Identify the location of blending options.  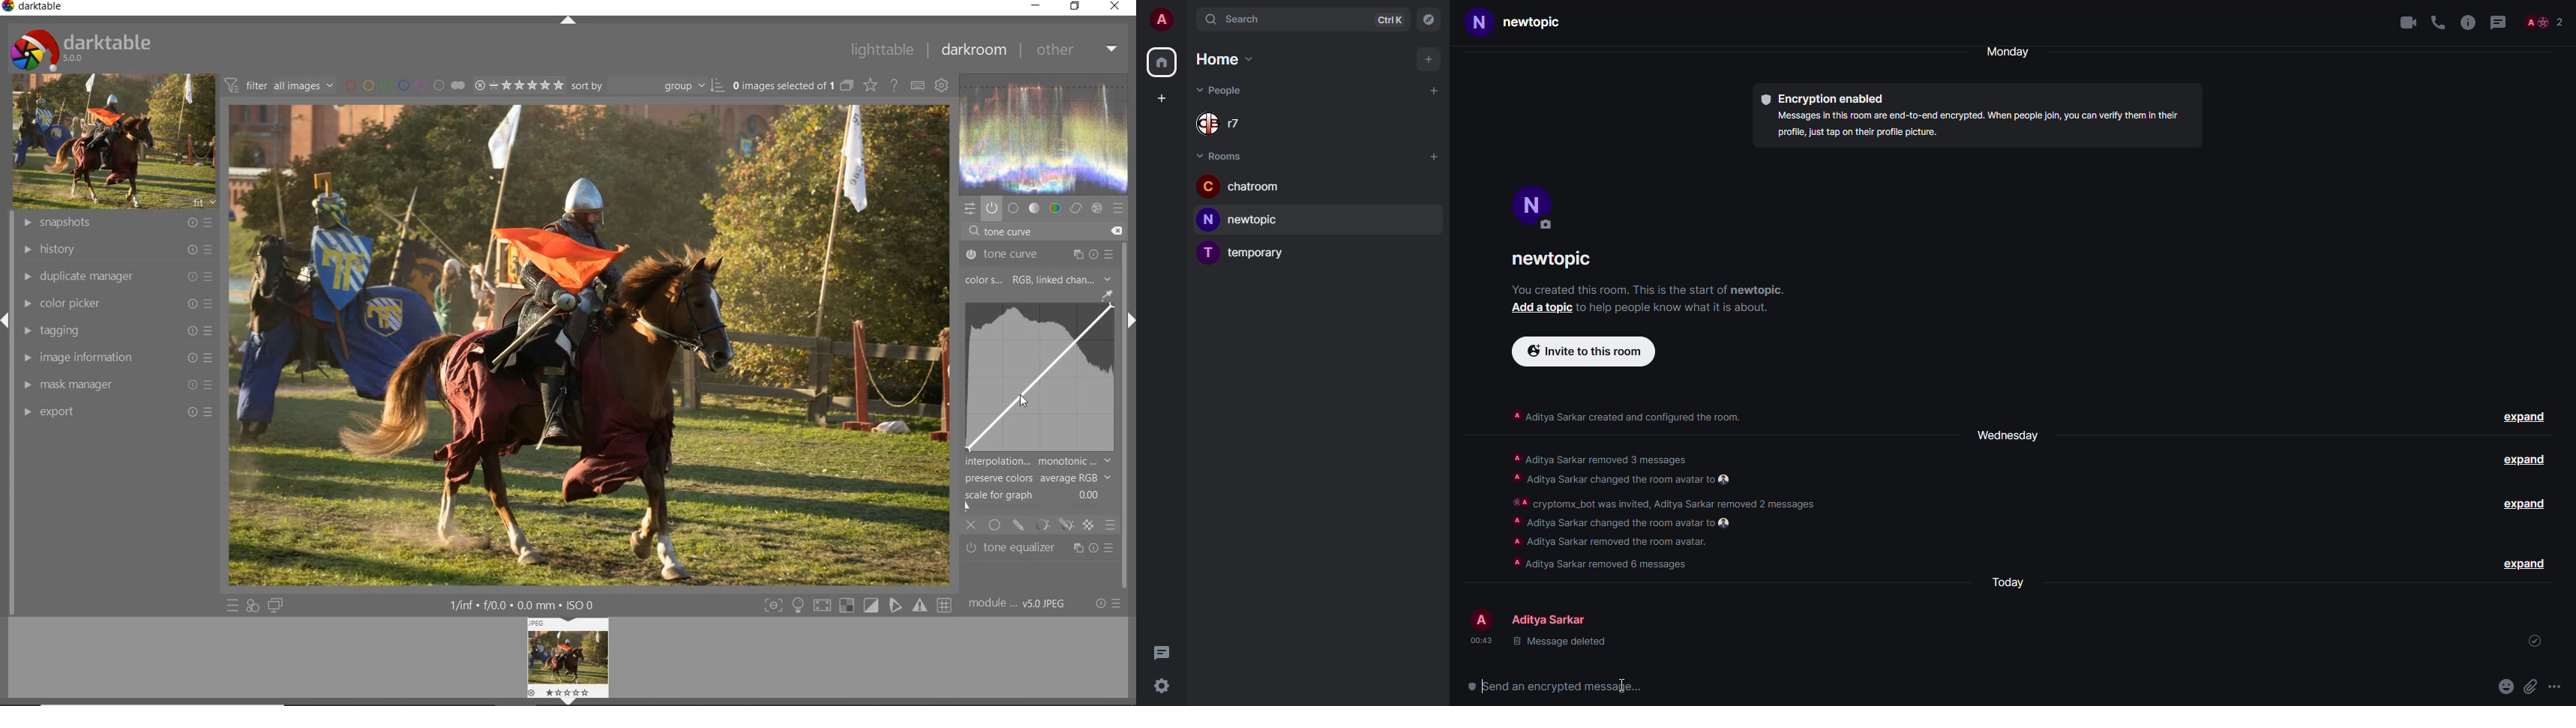
(1110, 524).